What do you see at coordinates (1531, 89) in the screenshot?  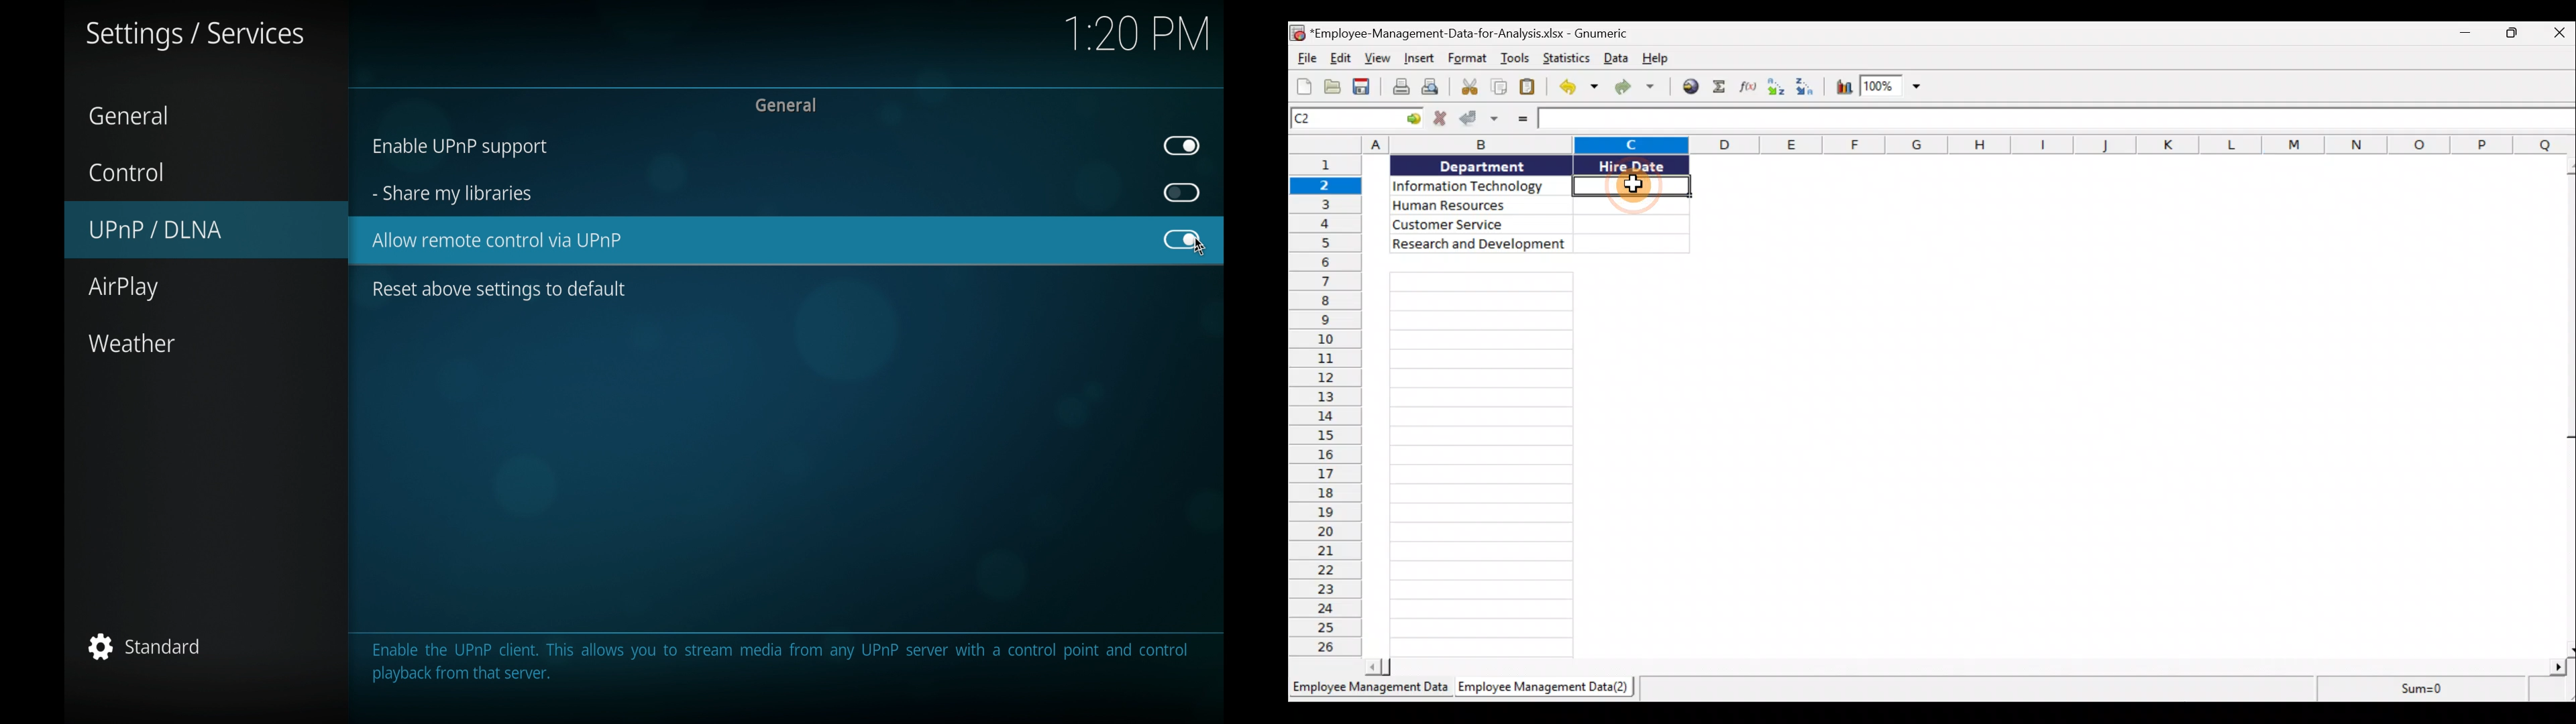 I see `Paste clipboard` at bounding box center [1531, 89].